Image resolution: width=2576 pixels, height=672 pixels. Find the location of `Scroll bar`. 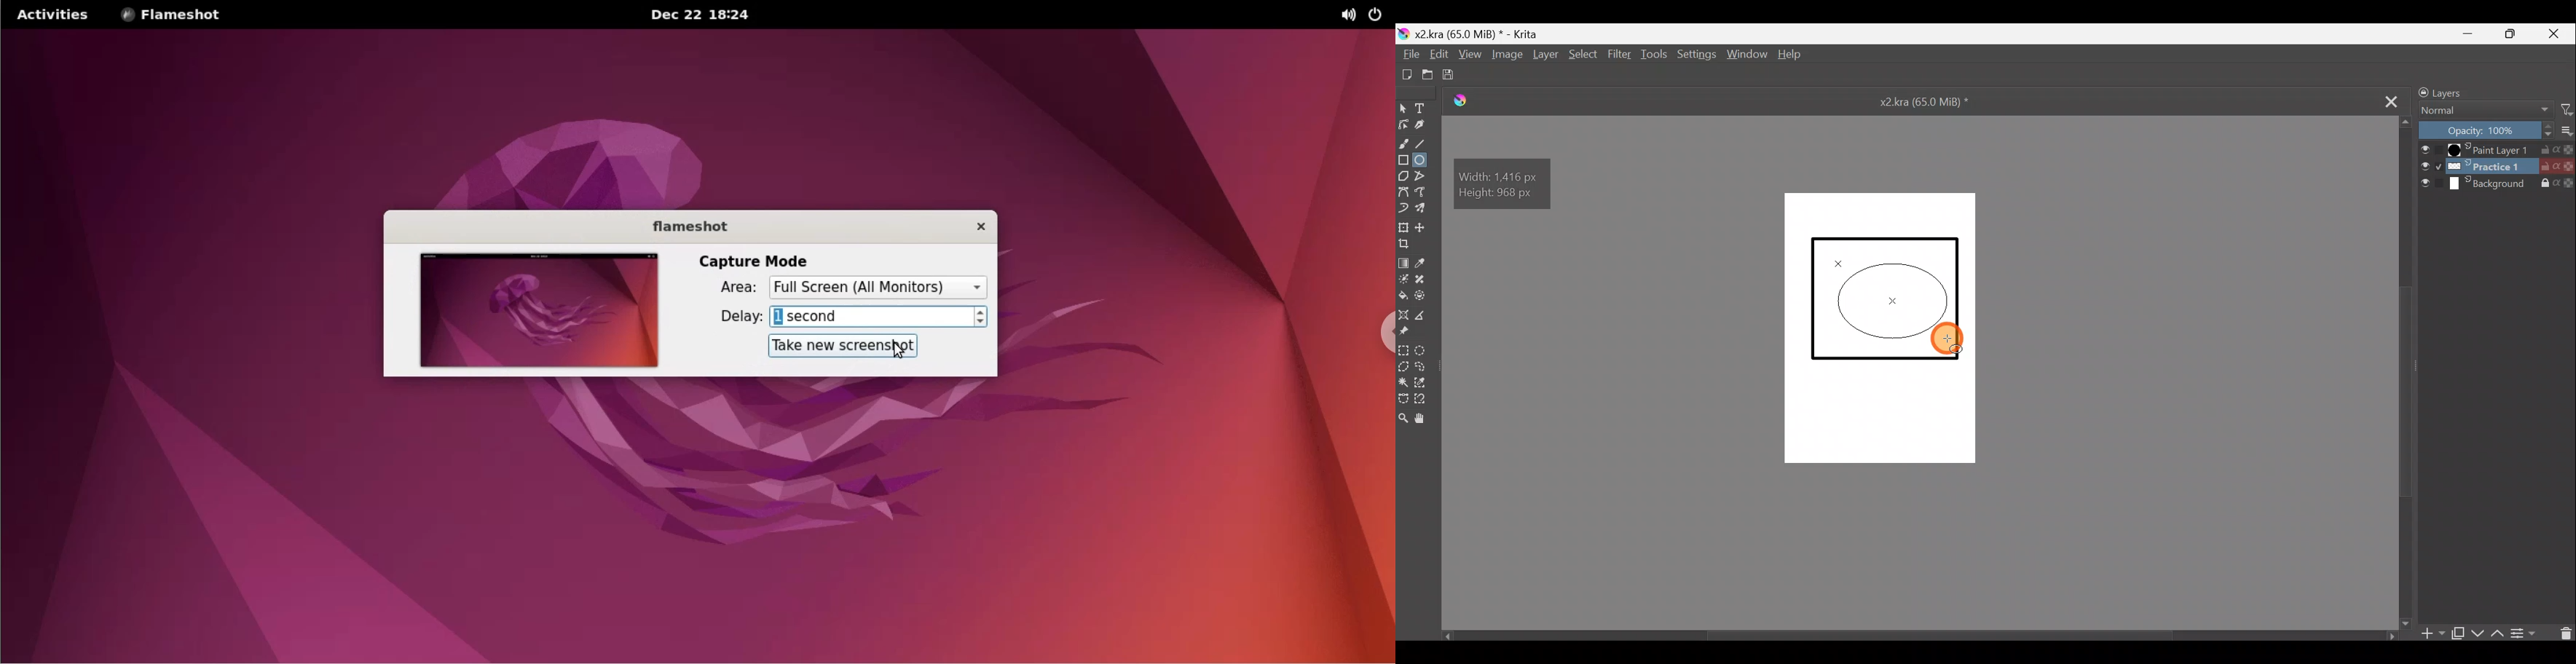

Scroll bar is located at coordinates (2407, 372).